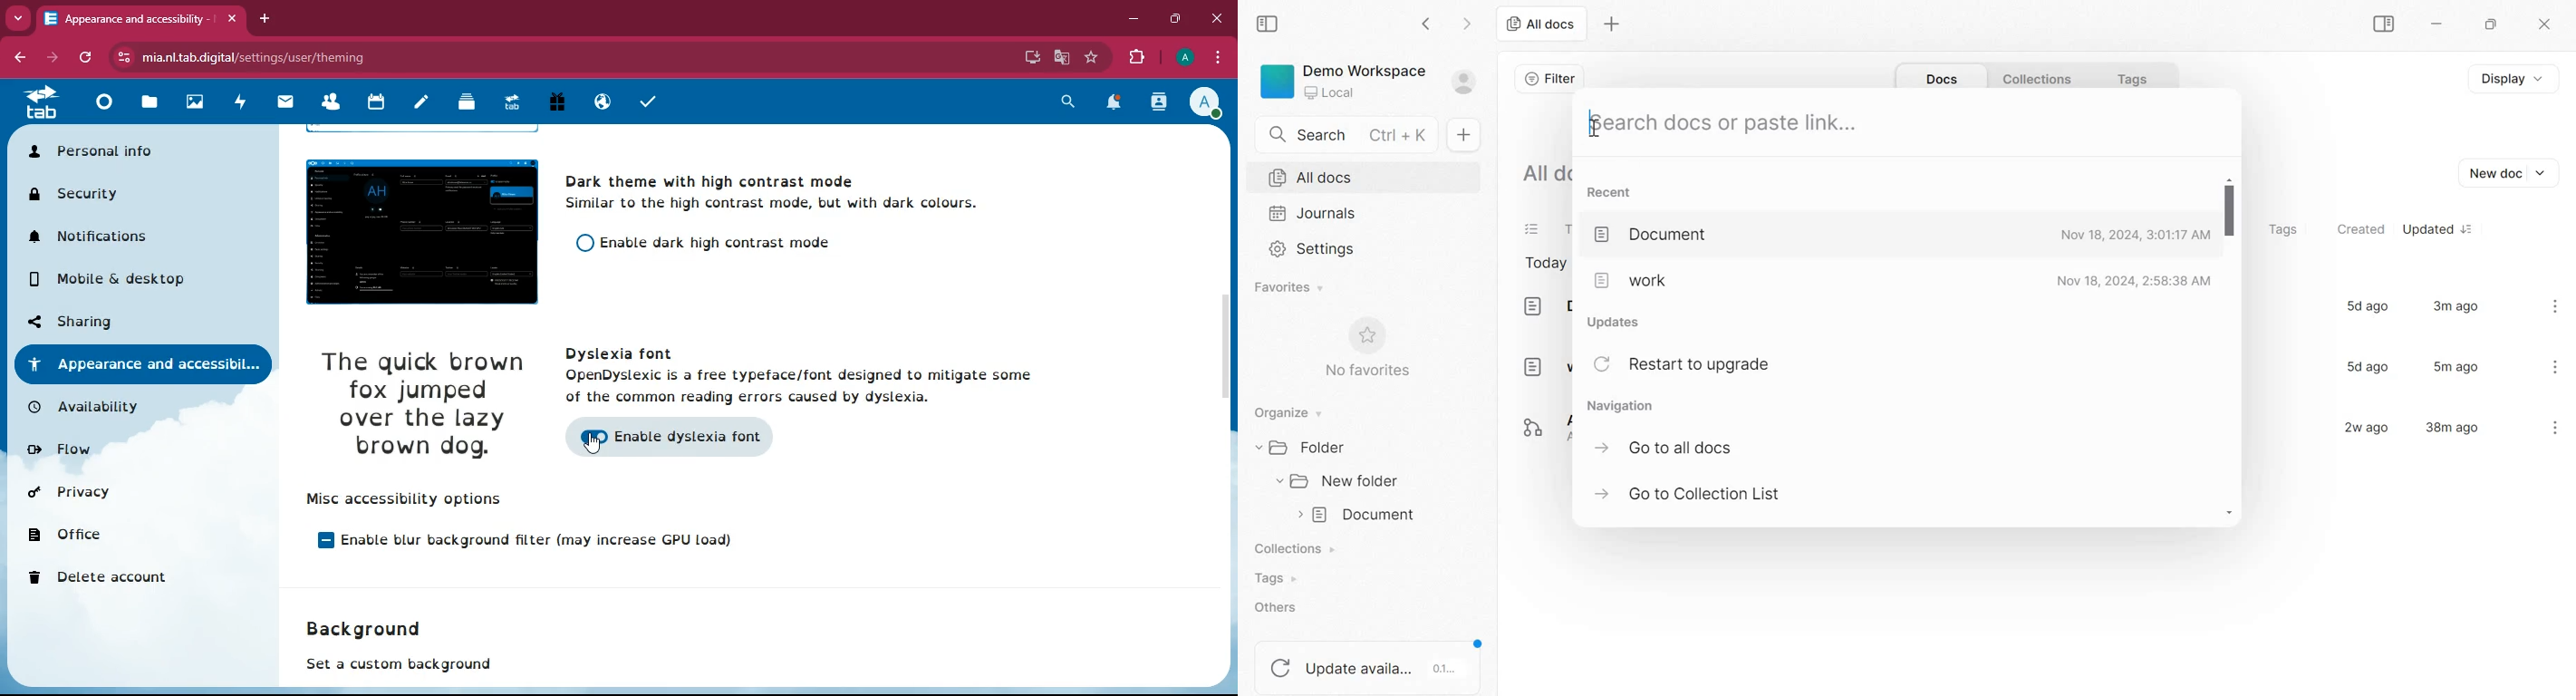 This screenshot has height=700, width=2576. I want to click on menu, so click(1212, 57).